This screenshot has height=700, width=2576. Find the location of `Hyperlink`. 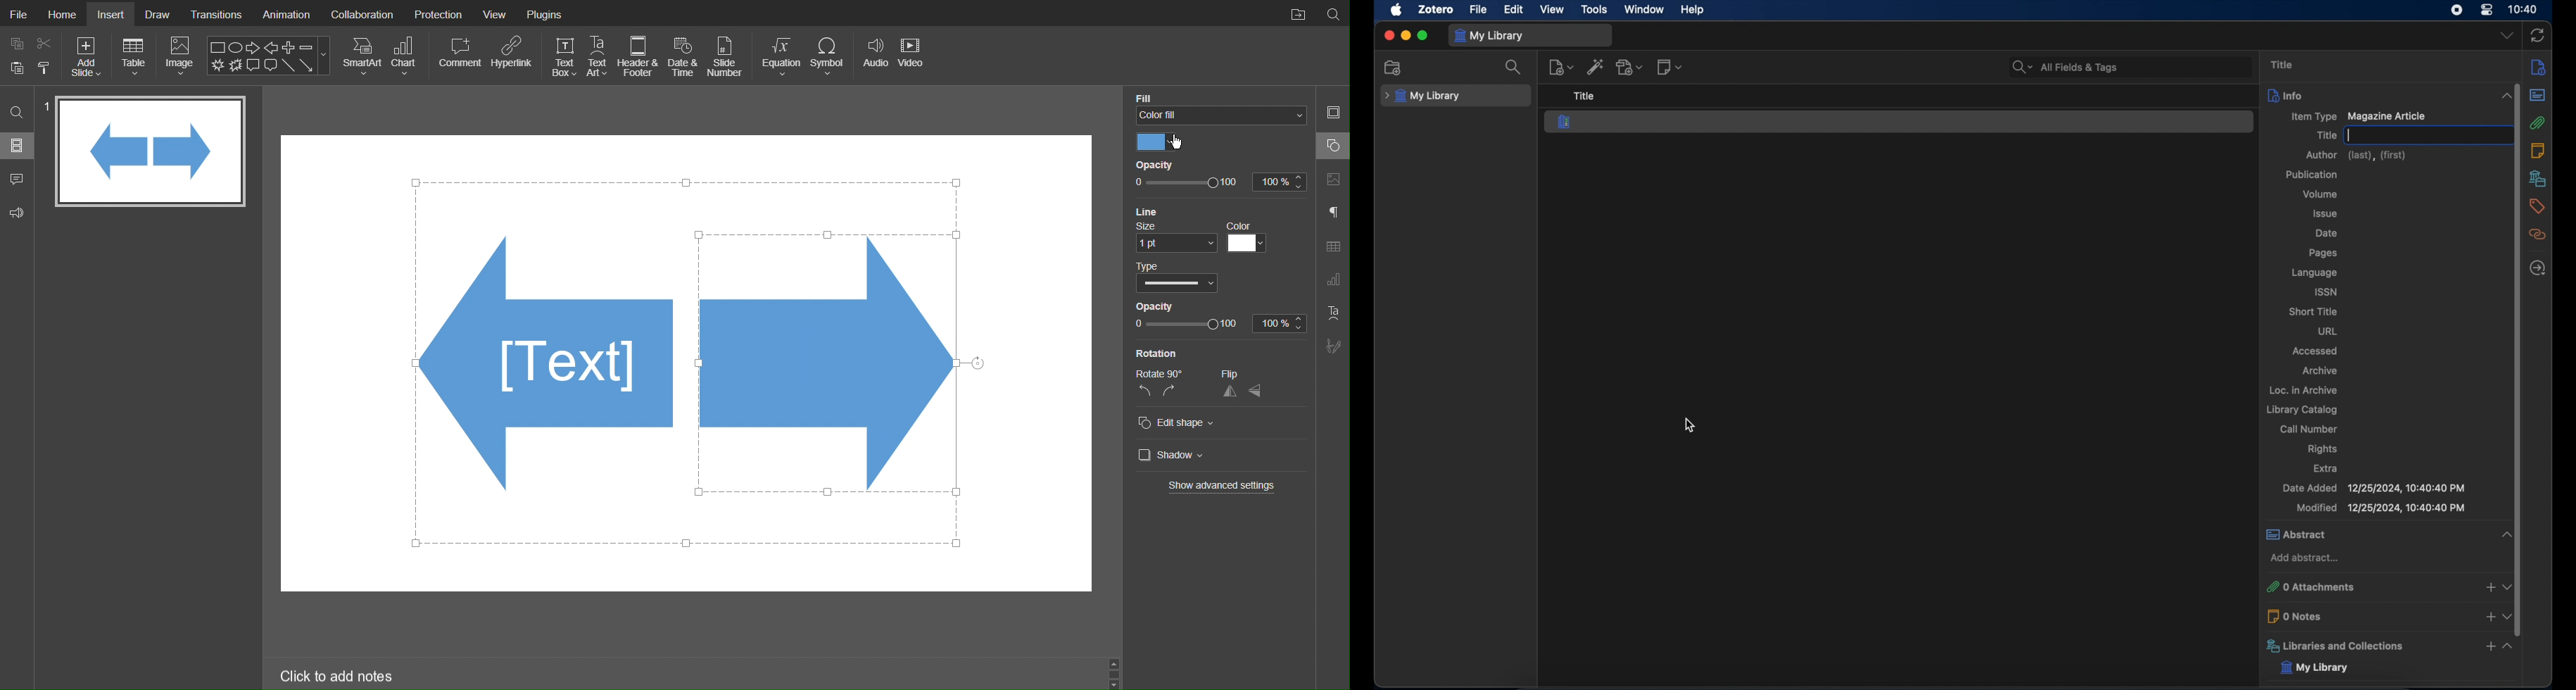

Hyperlink is located at coordinates (512, 57).